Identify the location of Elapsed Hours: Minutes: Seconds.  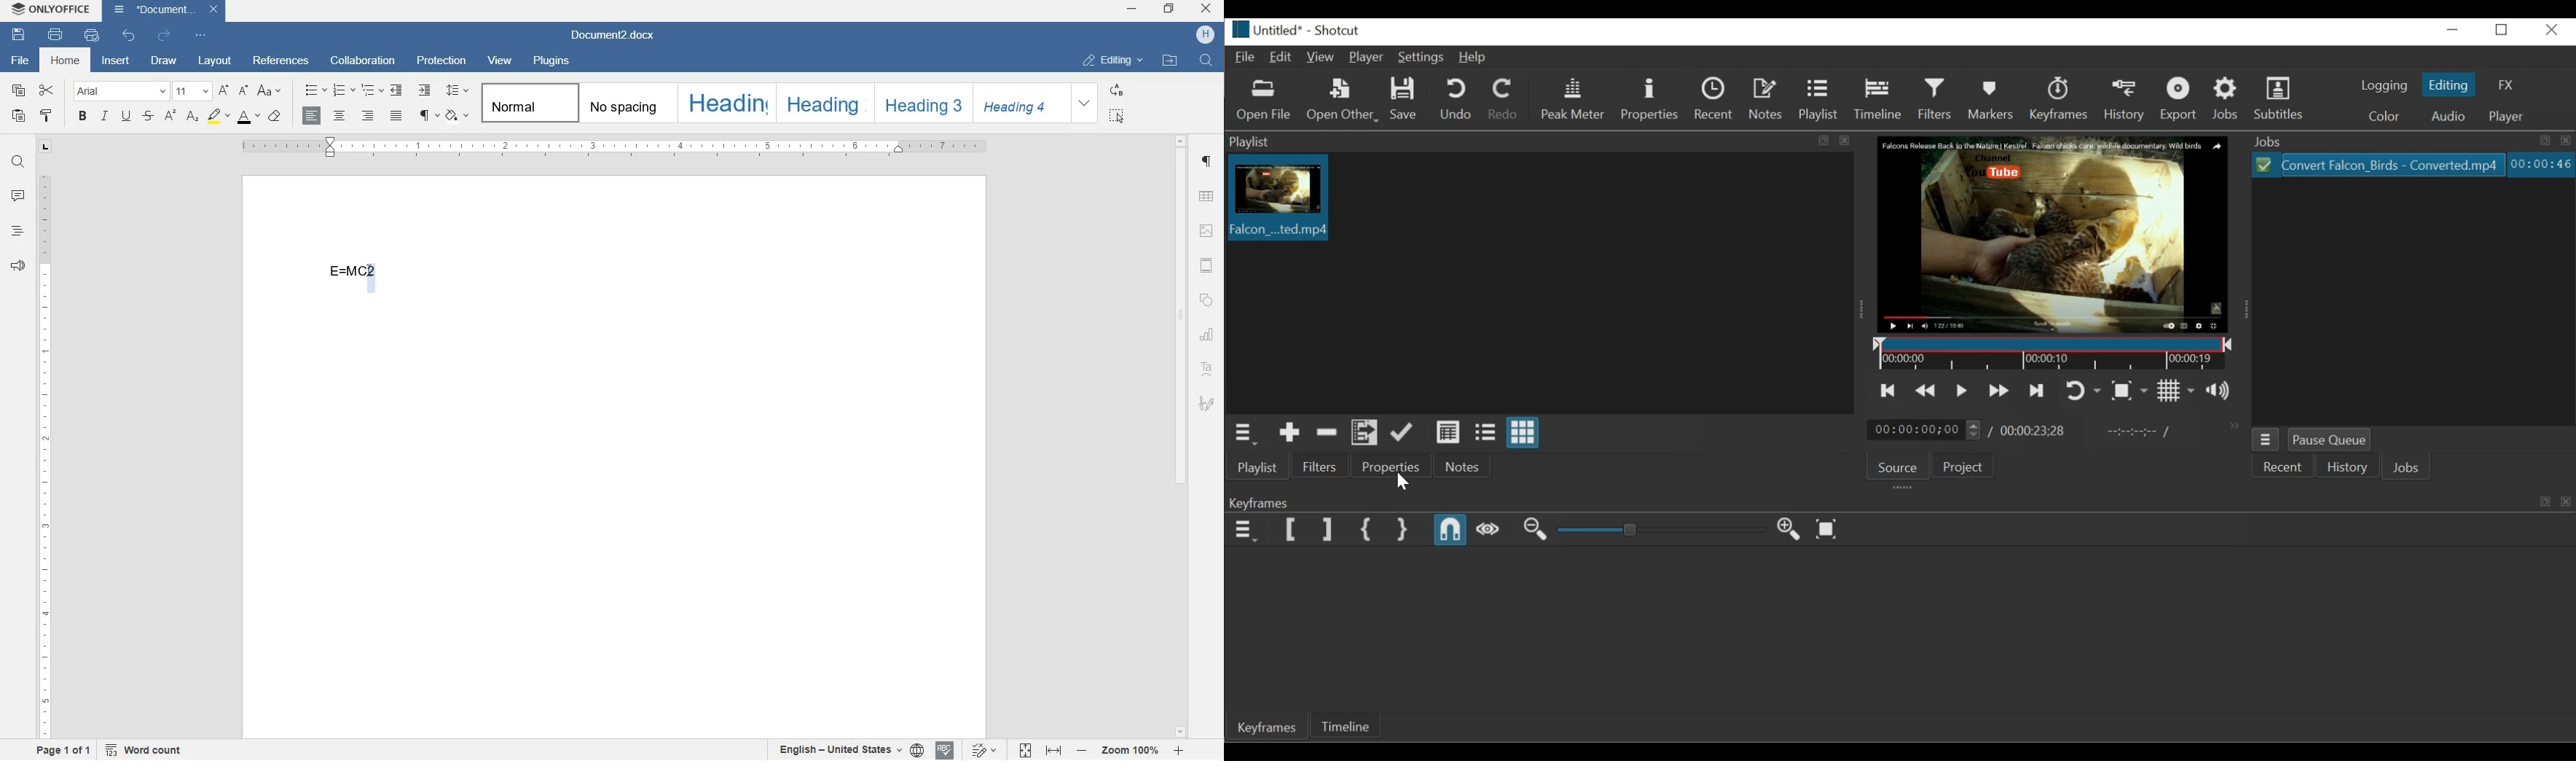
(2541, 165).